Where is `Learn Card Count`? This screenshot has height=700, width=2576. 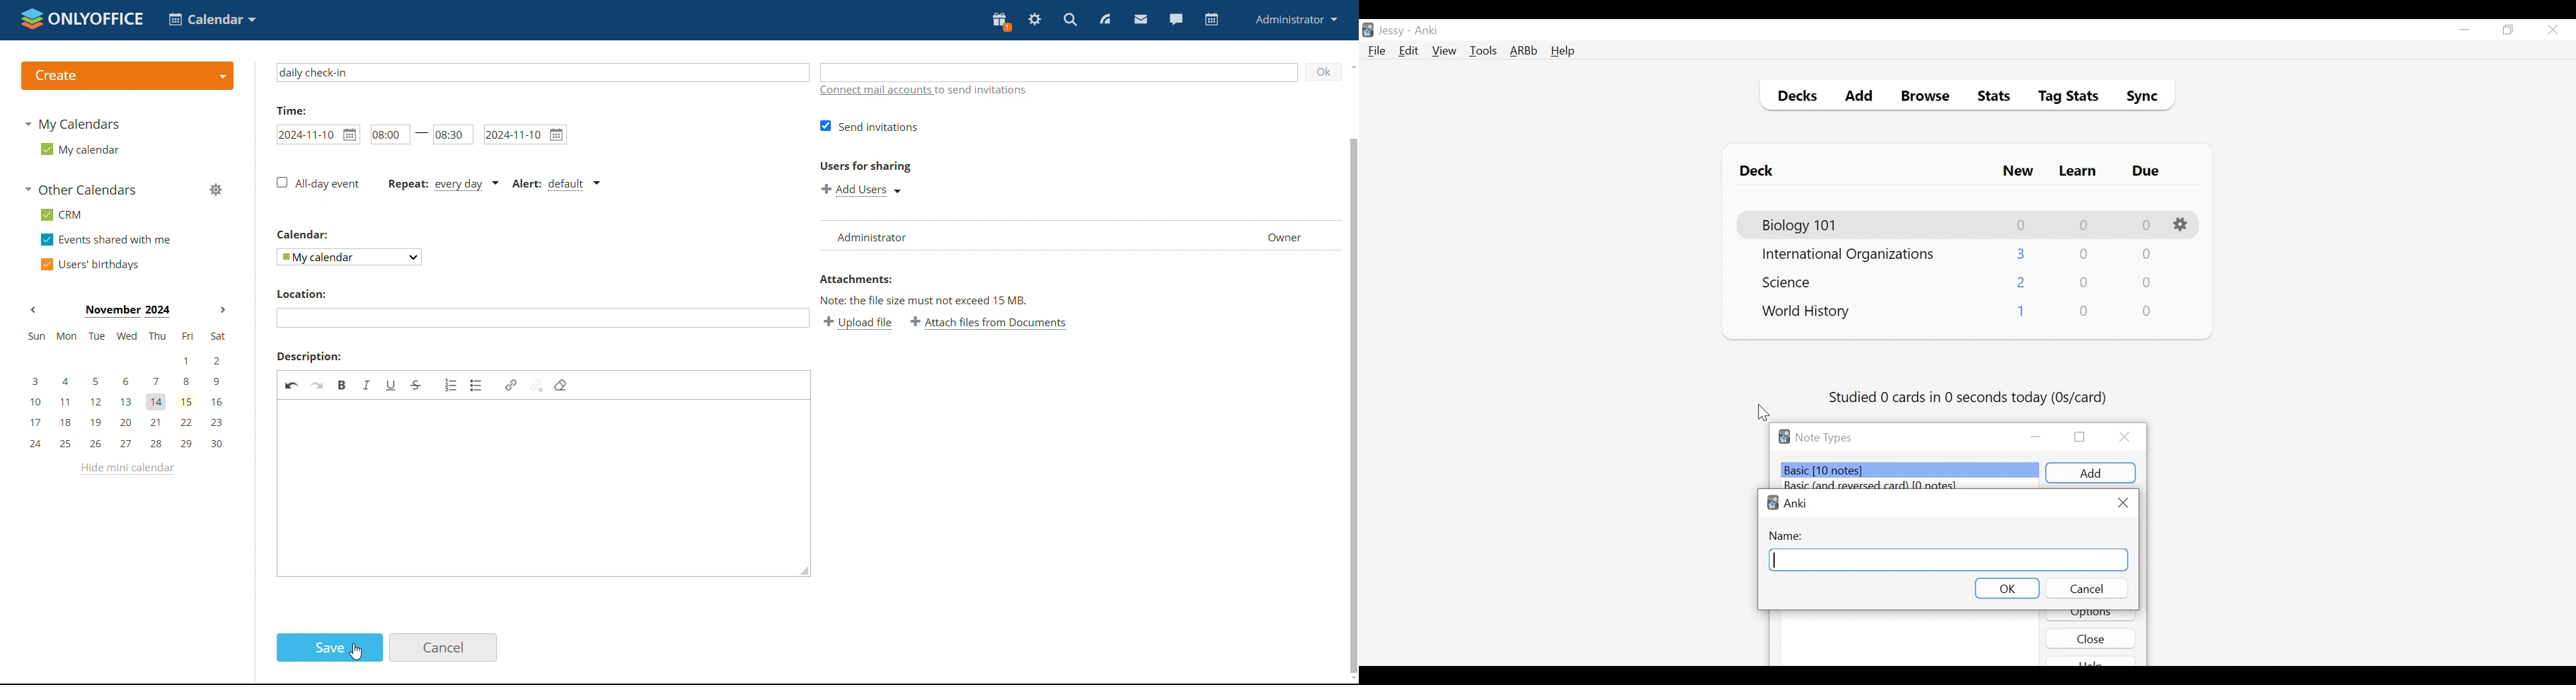 Learn Card Count is located at coordinates (2083, 225).